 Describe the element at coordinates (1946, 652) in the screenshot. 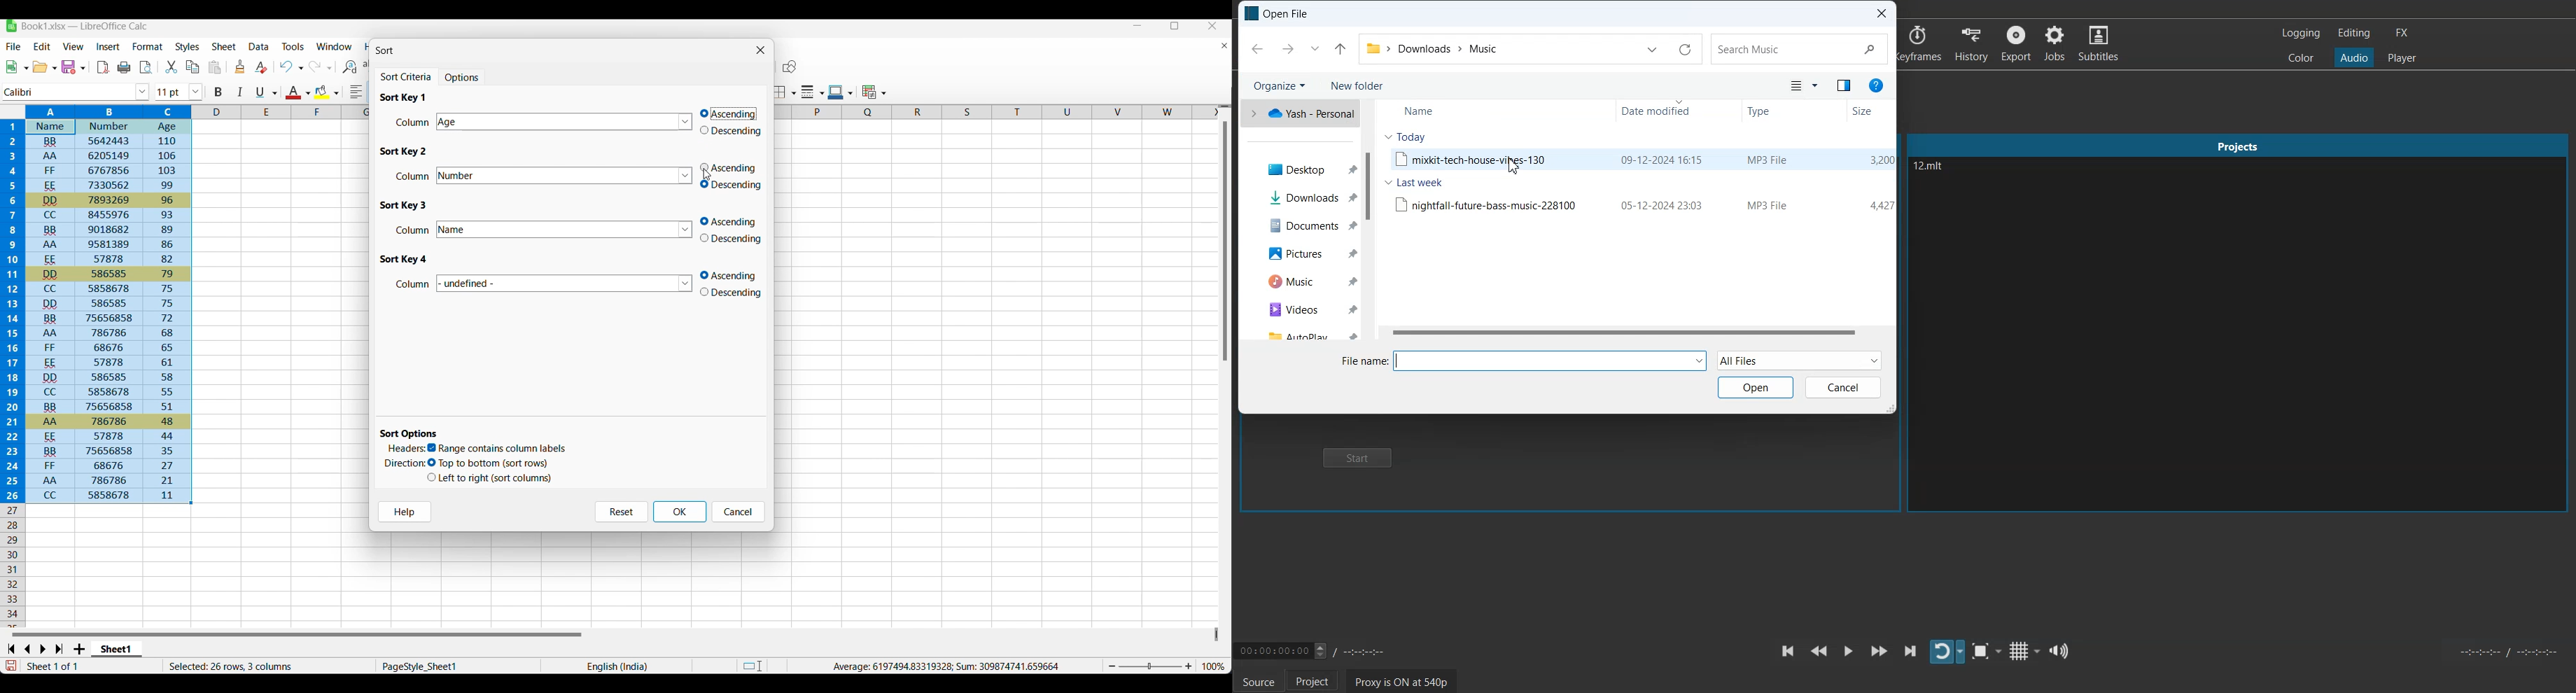

I see `Toggle player looping` at that location.